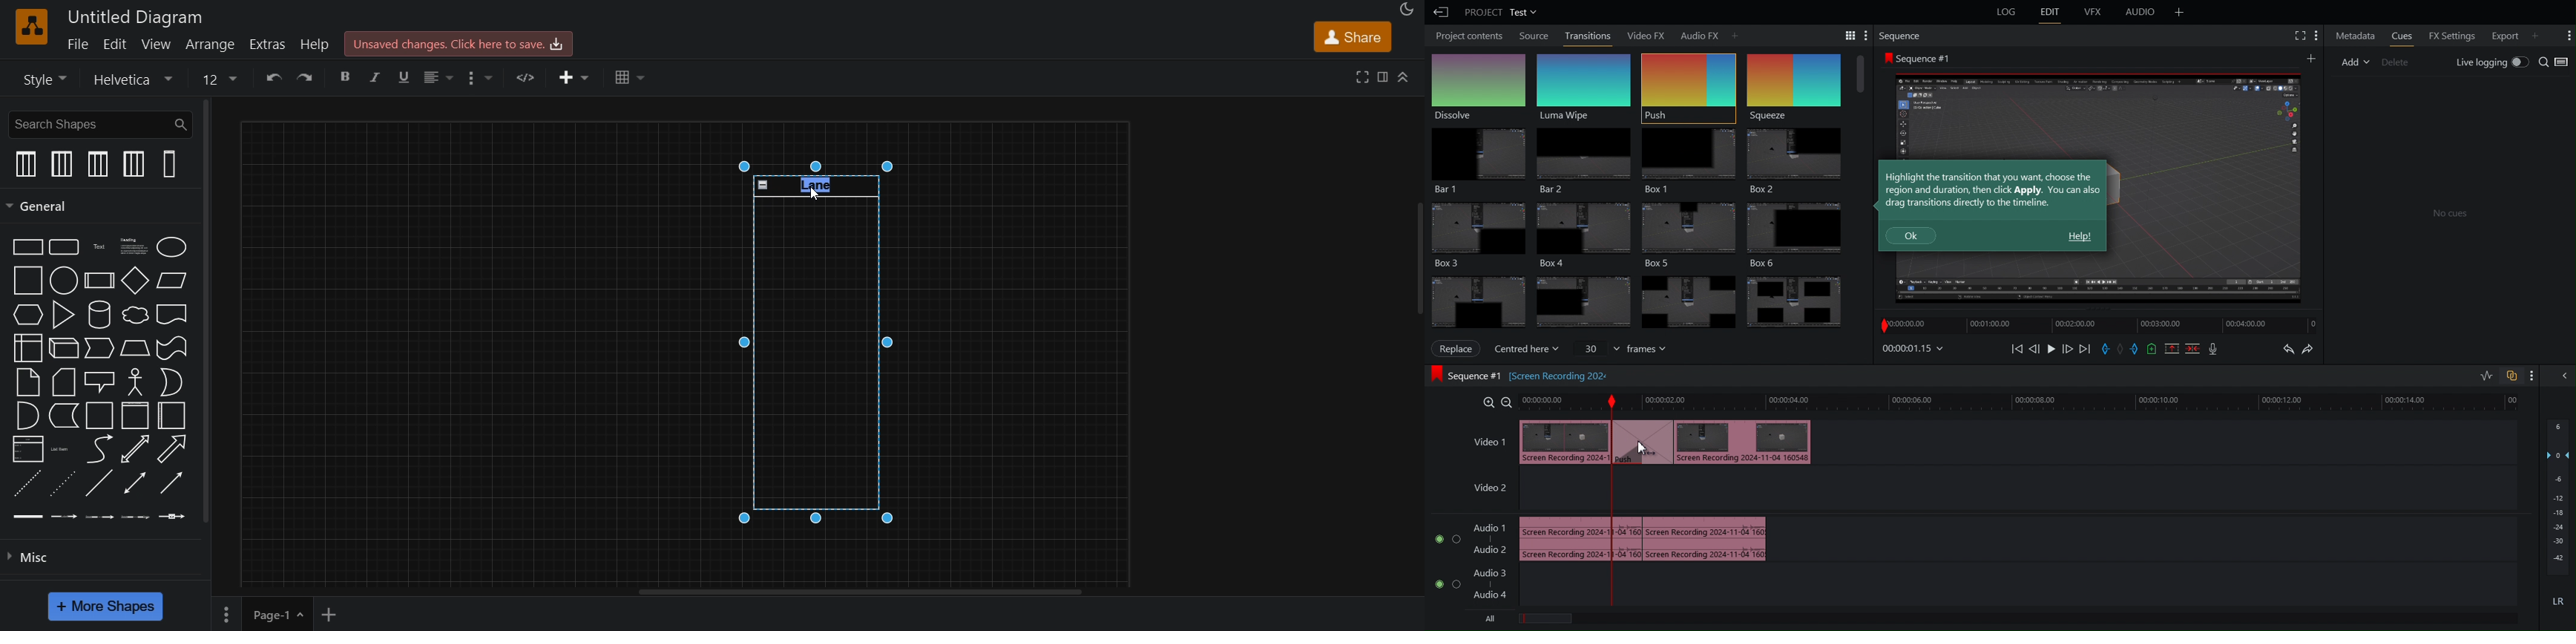 The image size is (2576, 644). I want to click on Audio track, so click(1643, 537).